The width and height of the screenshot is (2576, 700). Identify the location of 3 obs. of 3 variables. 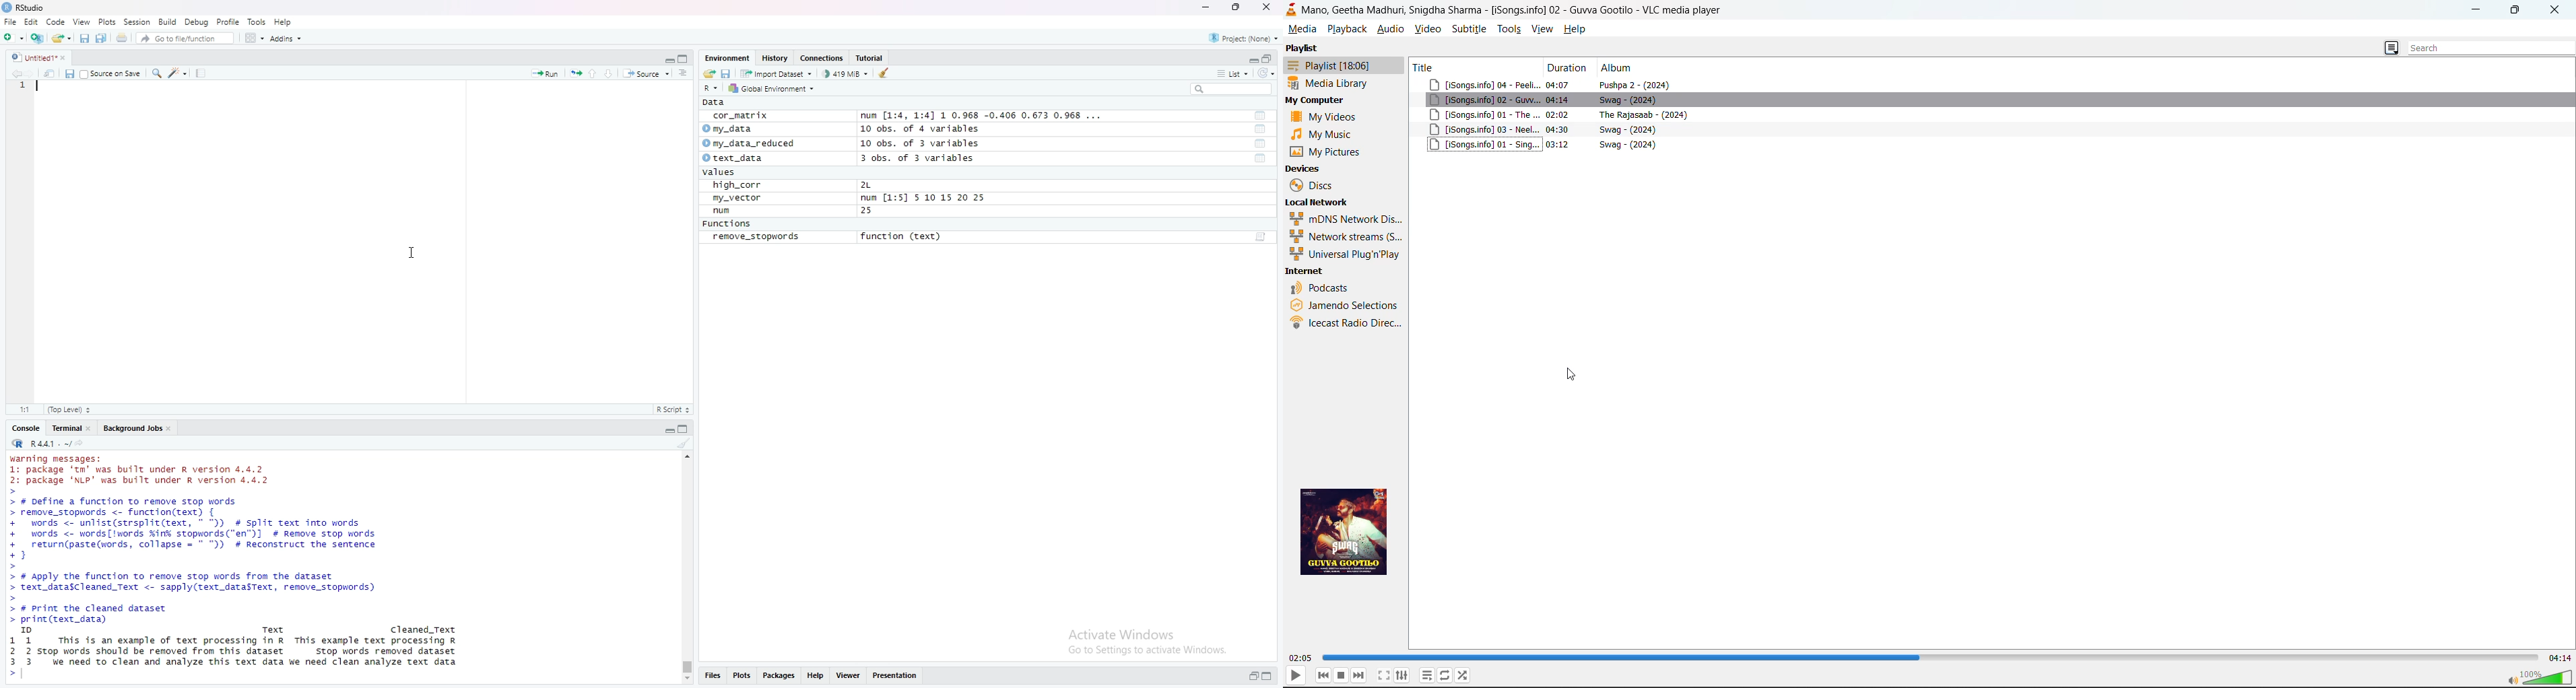
(918, 158).